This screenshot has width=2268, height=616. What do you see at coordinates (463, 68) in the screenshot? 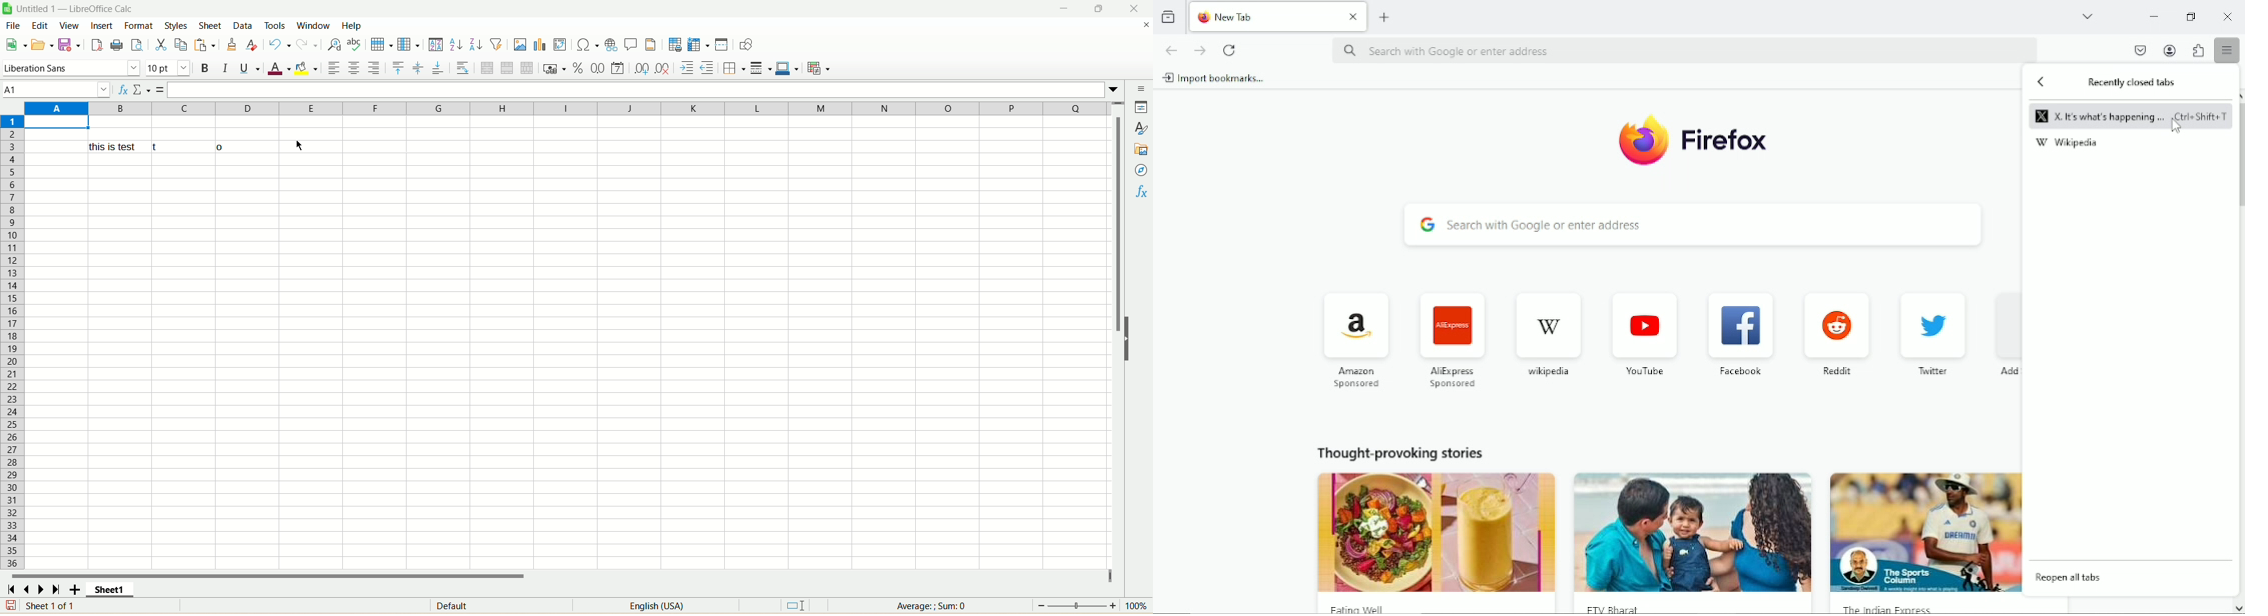
I see `wrap text` at bounding box center [463, 68].